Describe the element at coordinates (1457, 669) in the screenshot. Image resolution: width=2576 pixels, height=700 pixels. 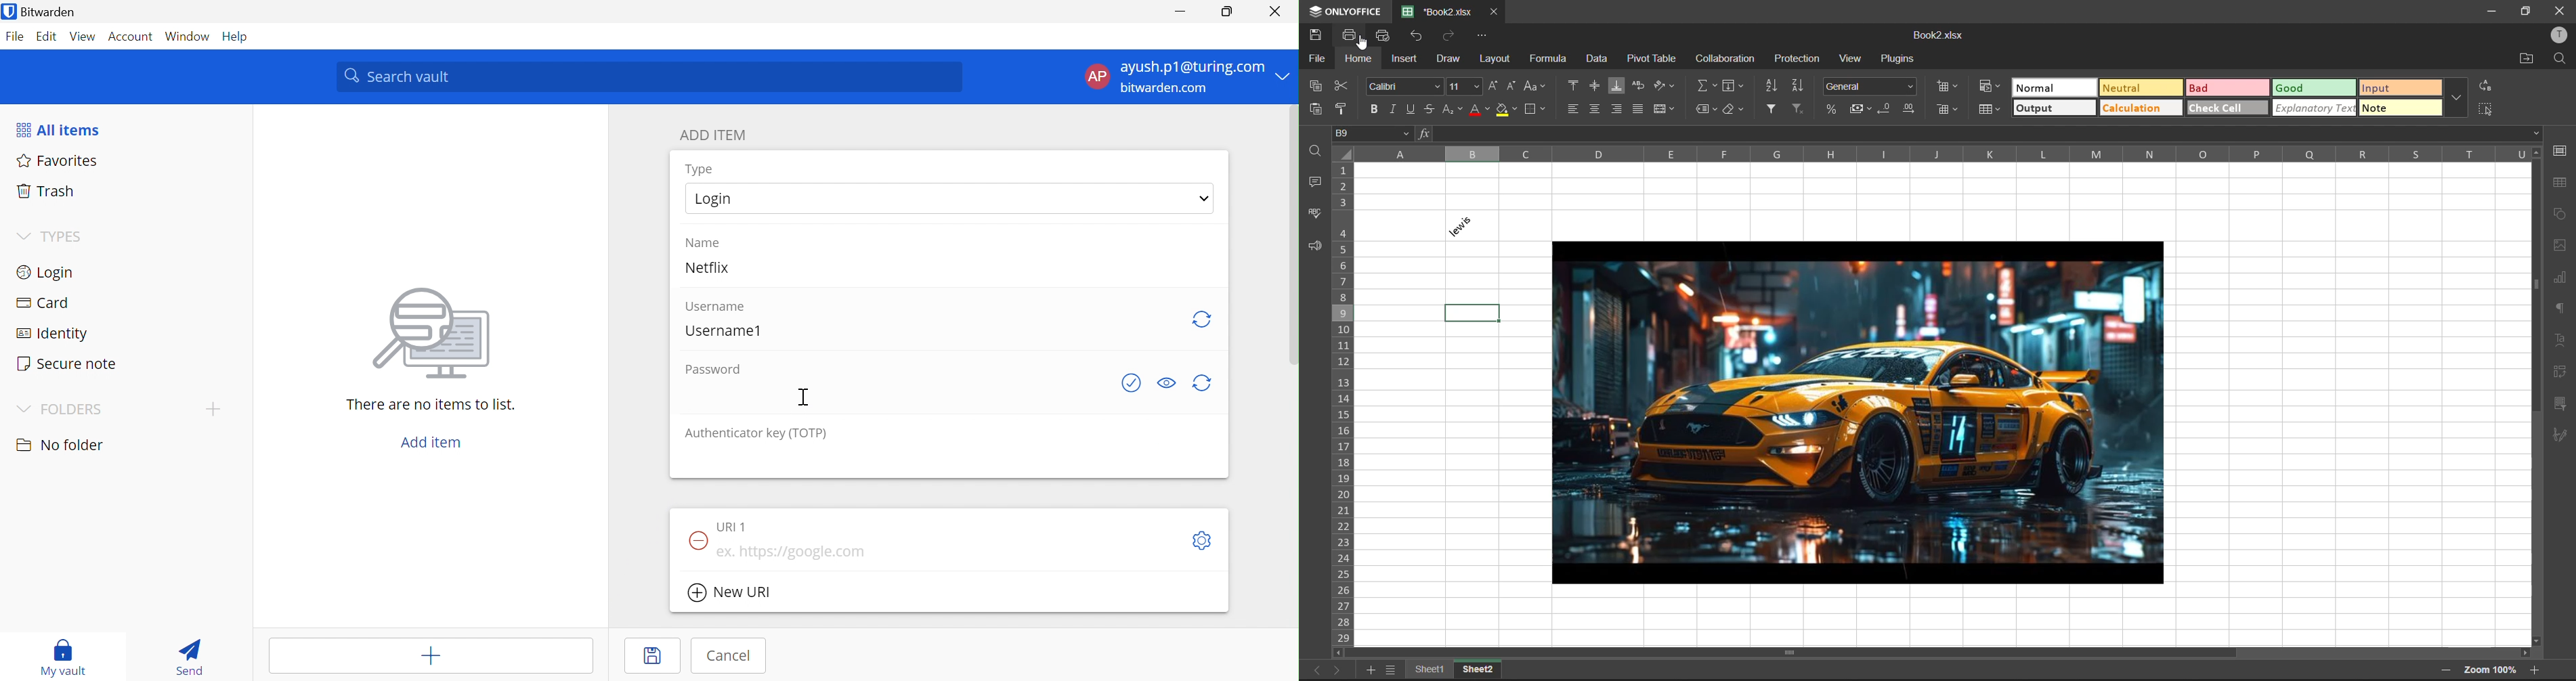
I see `sheet names` at that location.